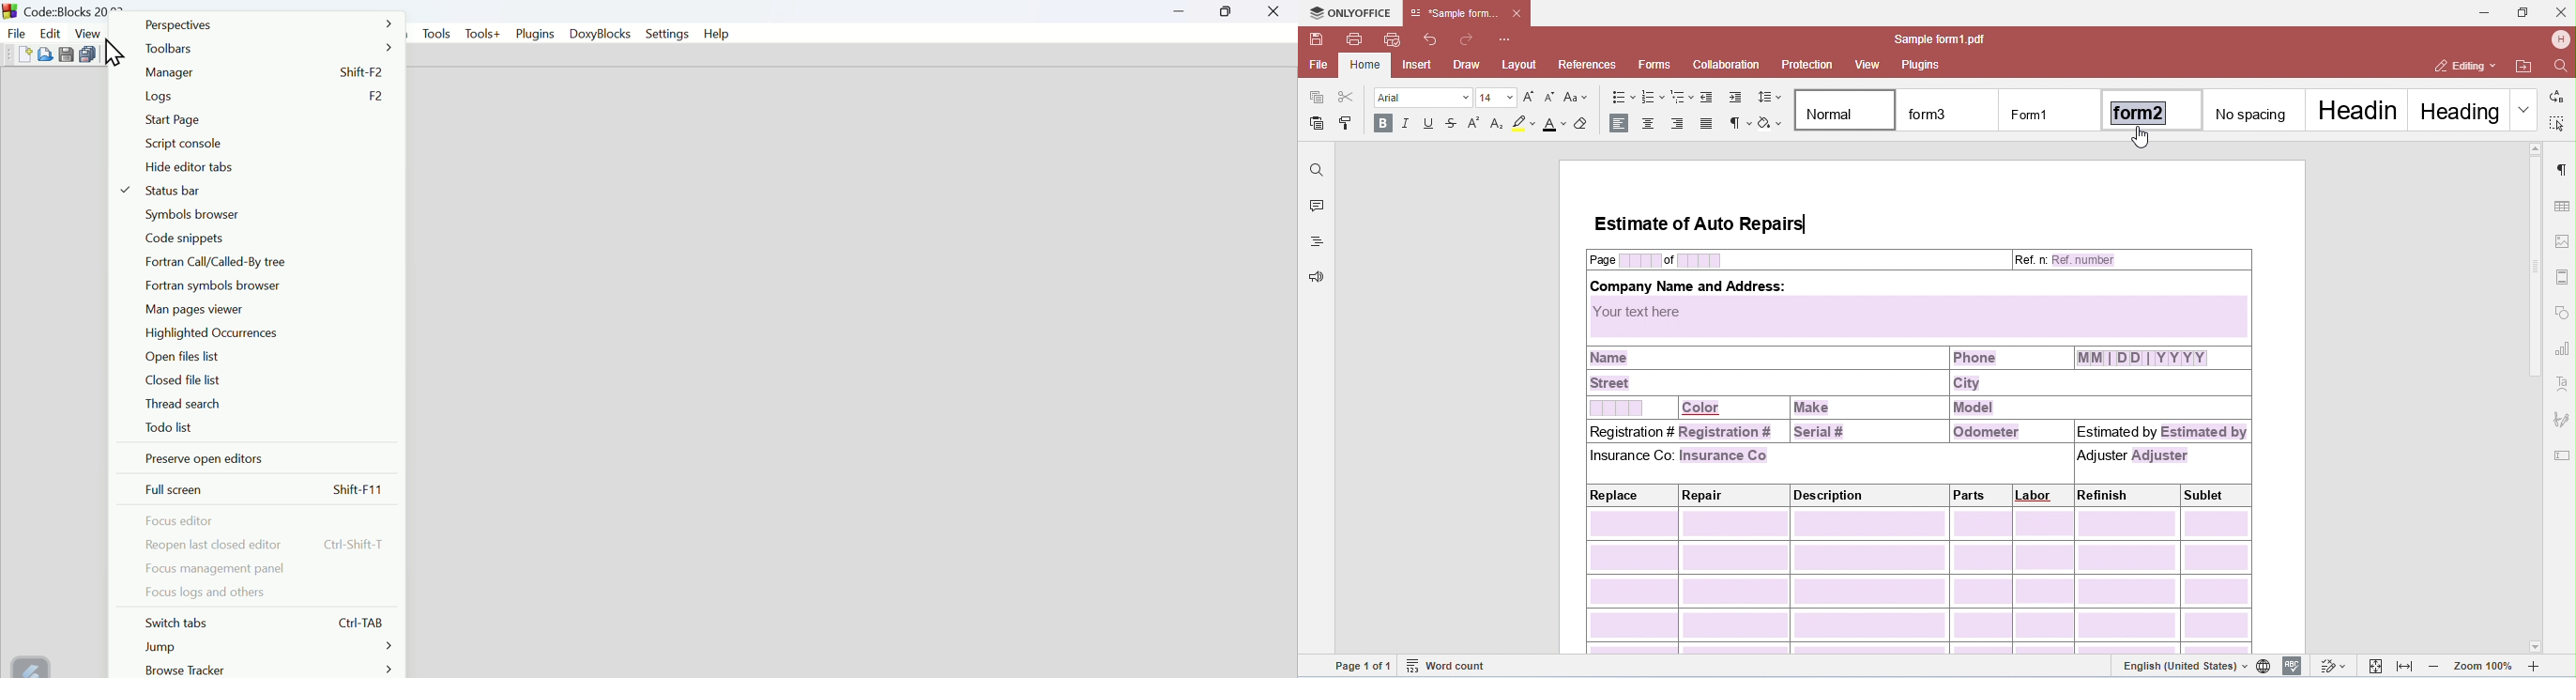 The width and height of the screenshot is (2576, 700). Describe the element at coordinates (45, 54) in the screenshot. I see `Open file` at that location.